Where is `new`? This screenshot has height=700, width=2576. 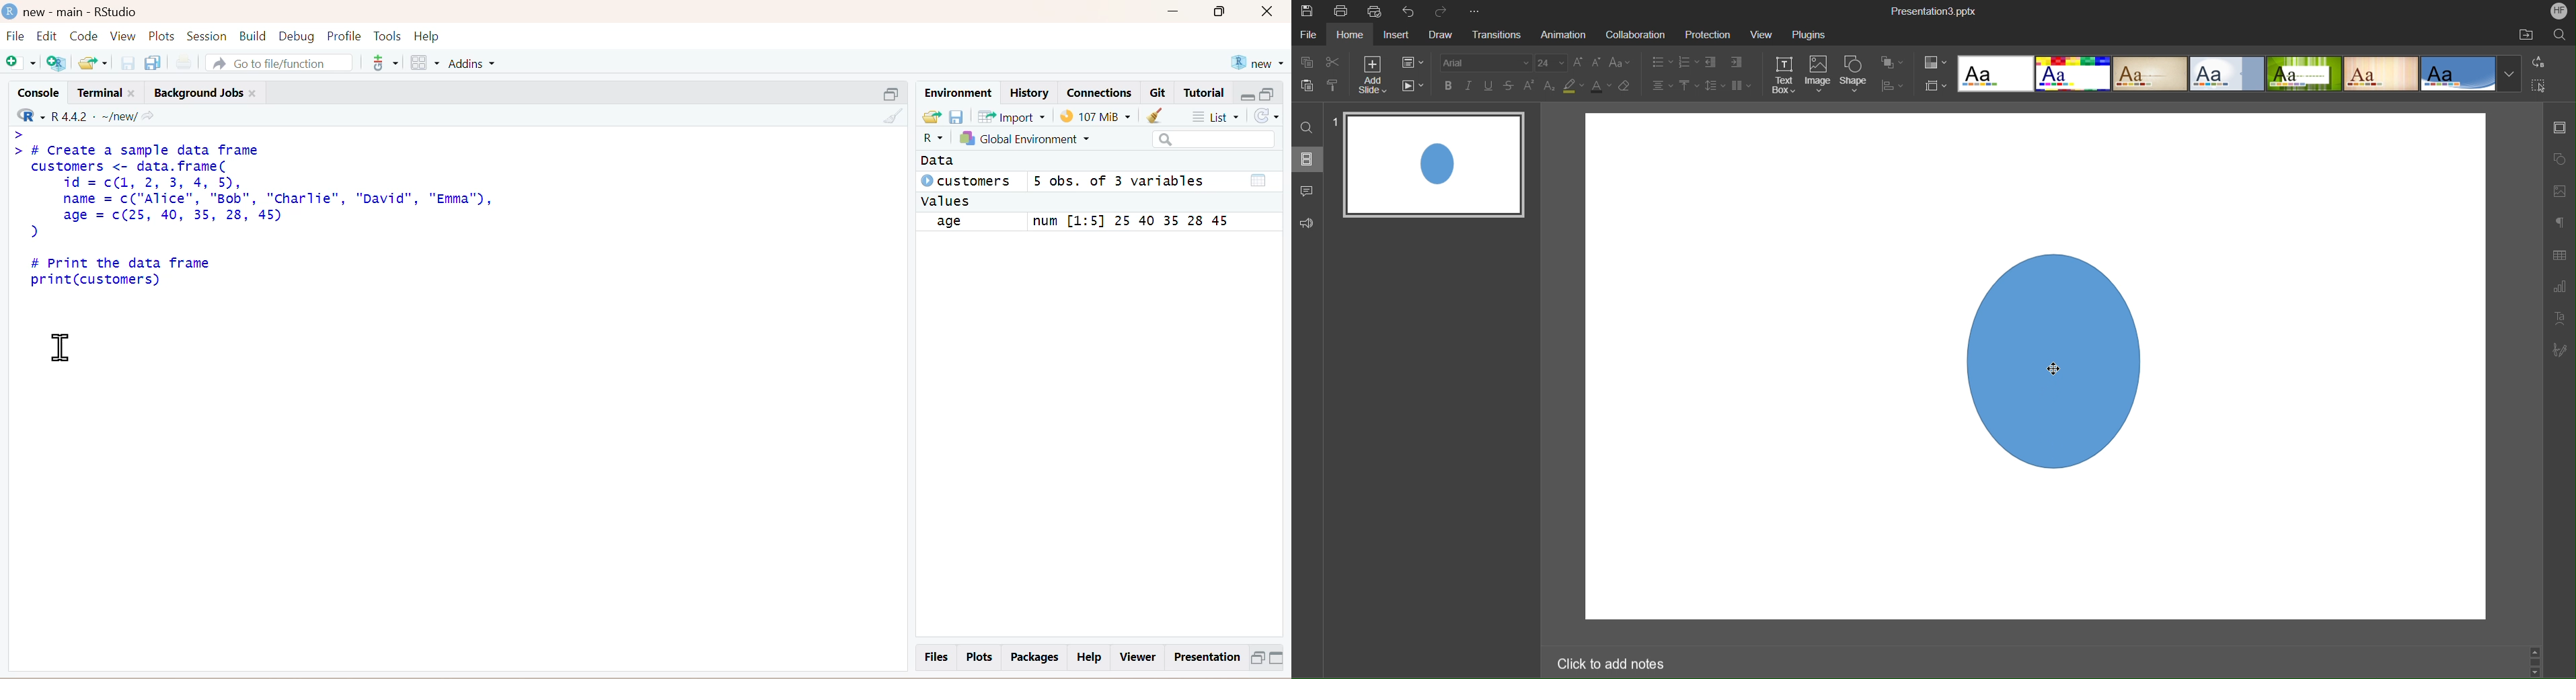 new is located at coordinates (1256, 61).